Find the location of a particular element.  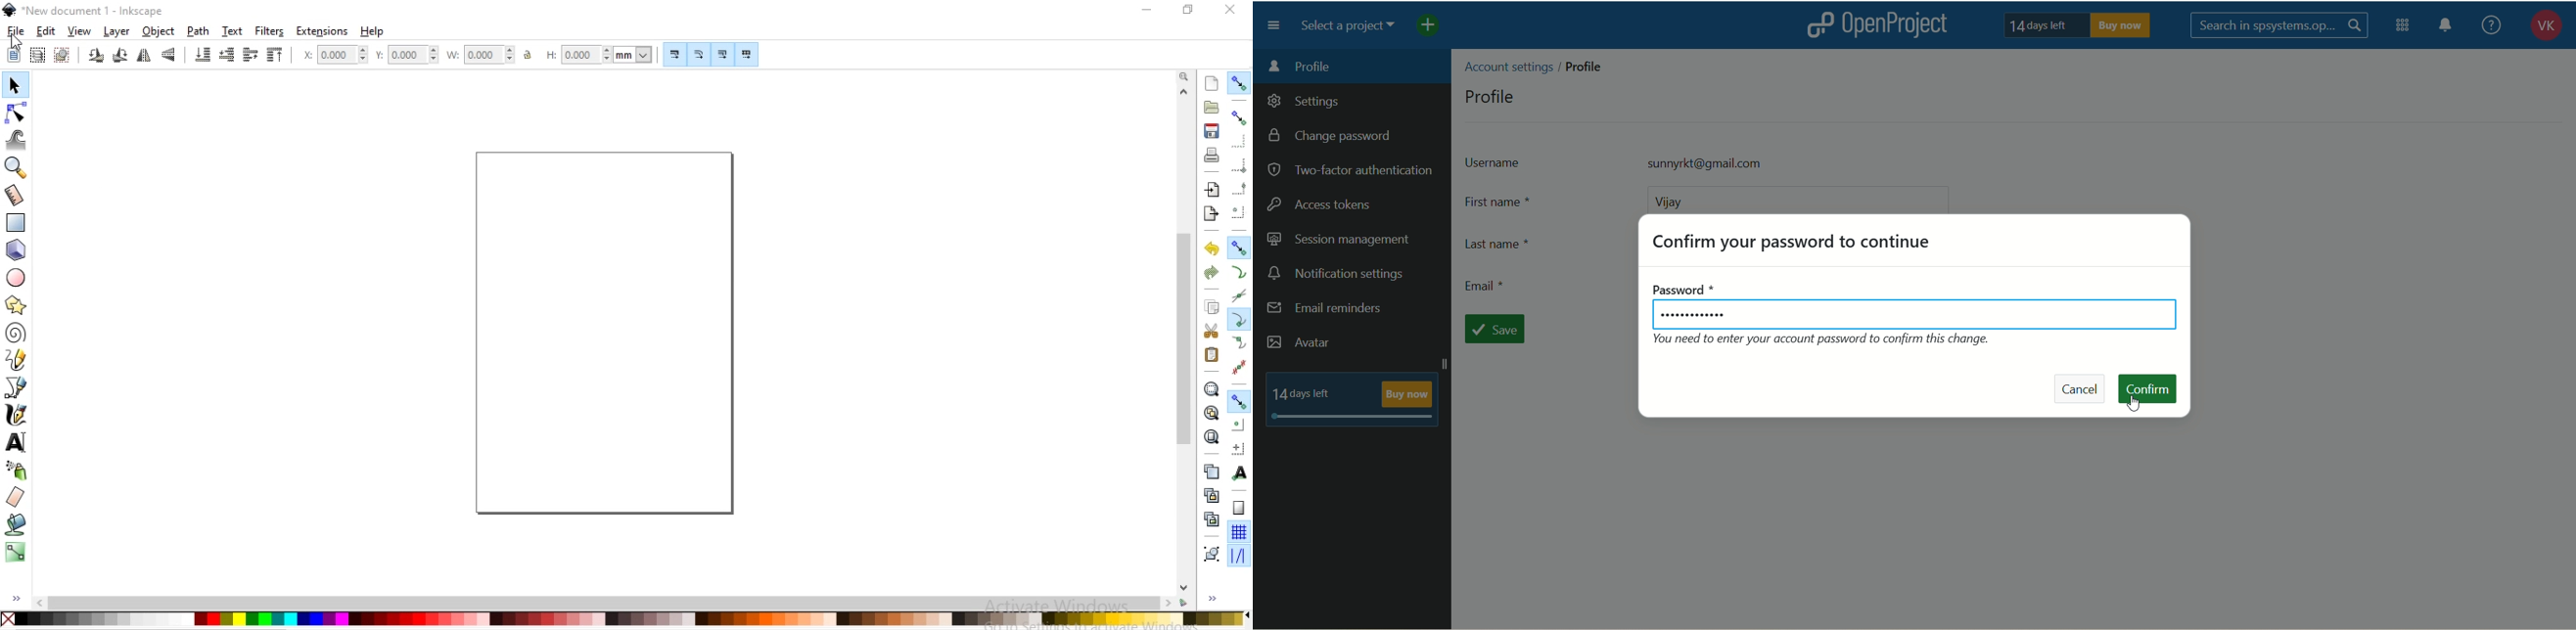

zoom in or out is located at coordinates (18, 167).